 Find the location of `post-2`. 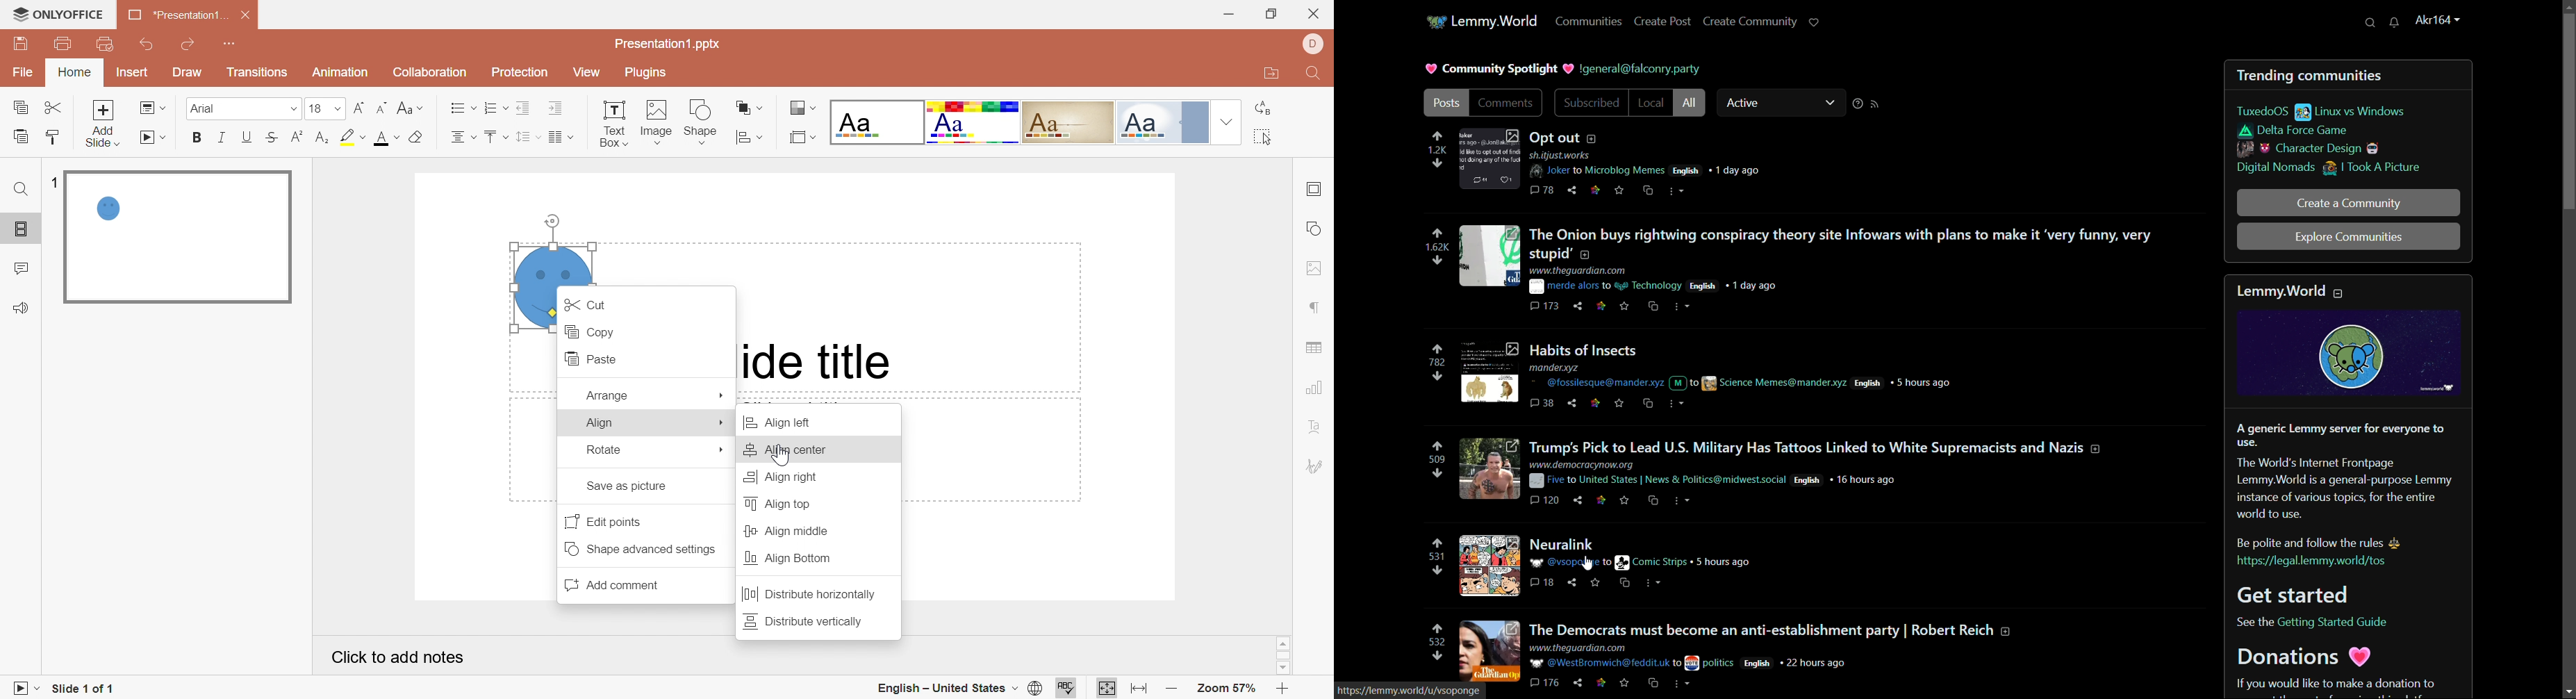

post-2 is located at coordinates (1847, 258).